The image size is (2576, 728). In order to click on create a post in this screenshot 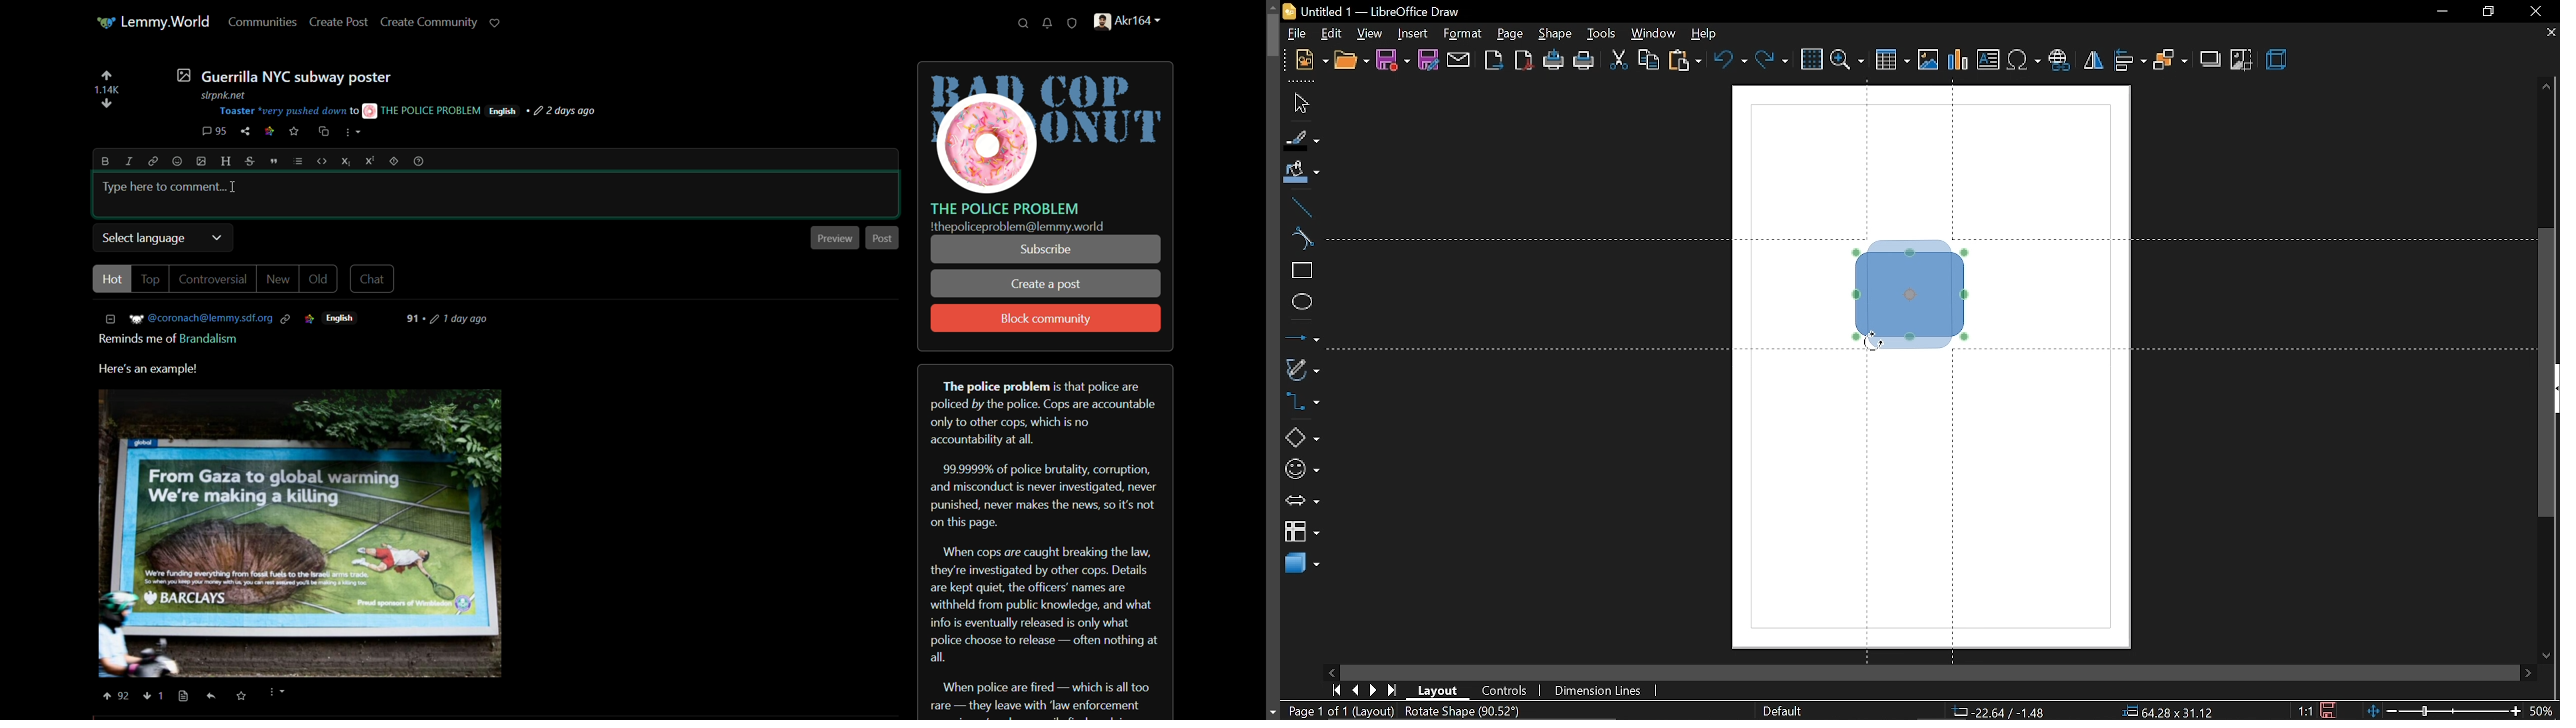, I will do `click(1047, 285)`.